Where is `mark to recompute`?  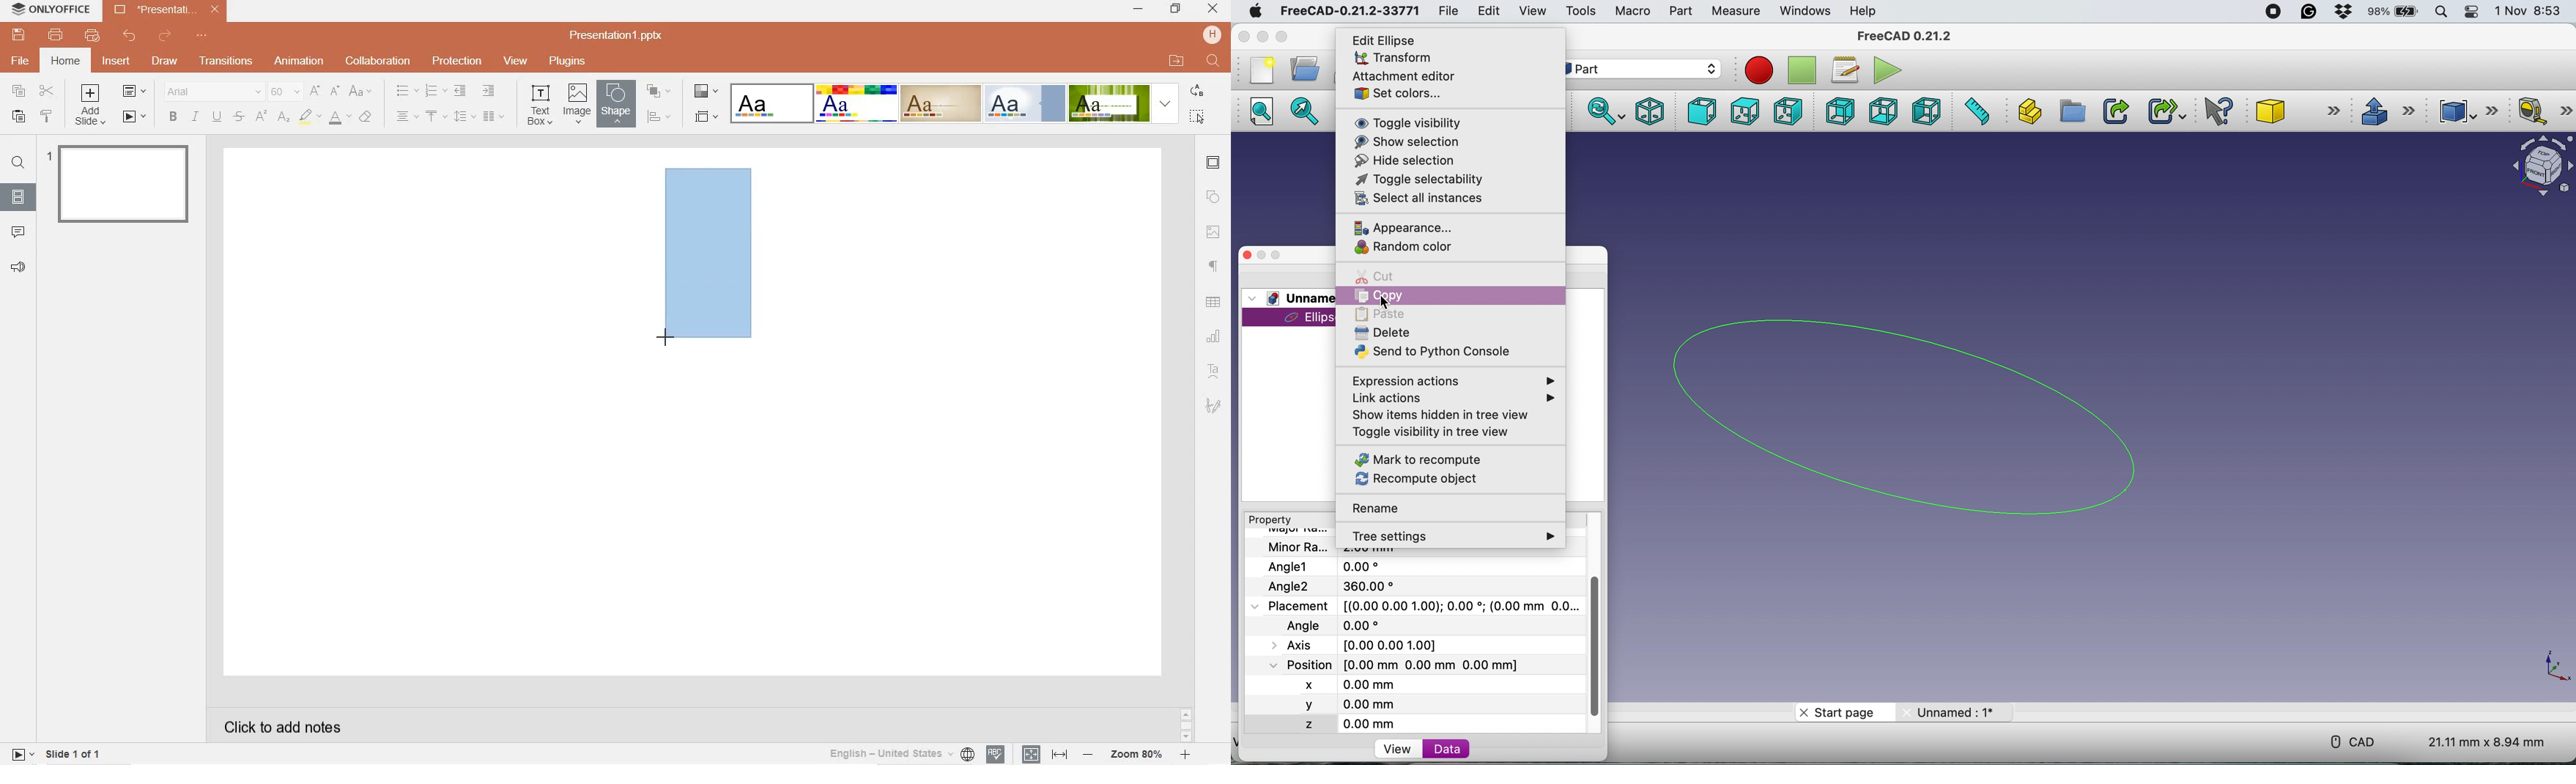
mark to recompute is located at coordinates (1422, 459).